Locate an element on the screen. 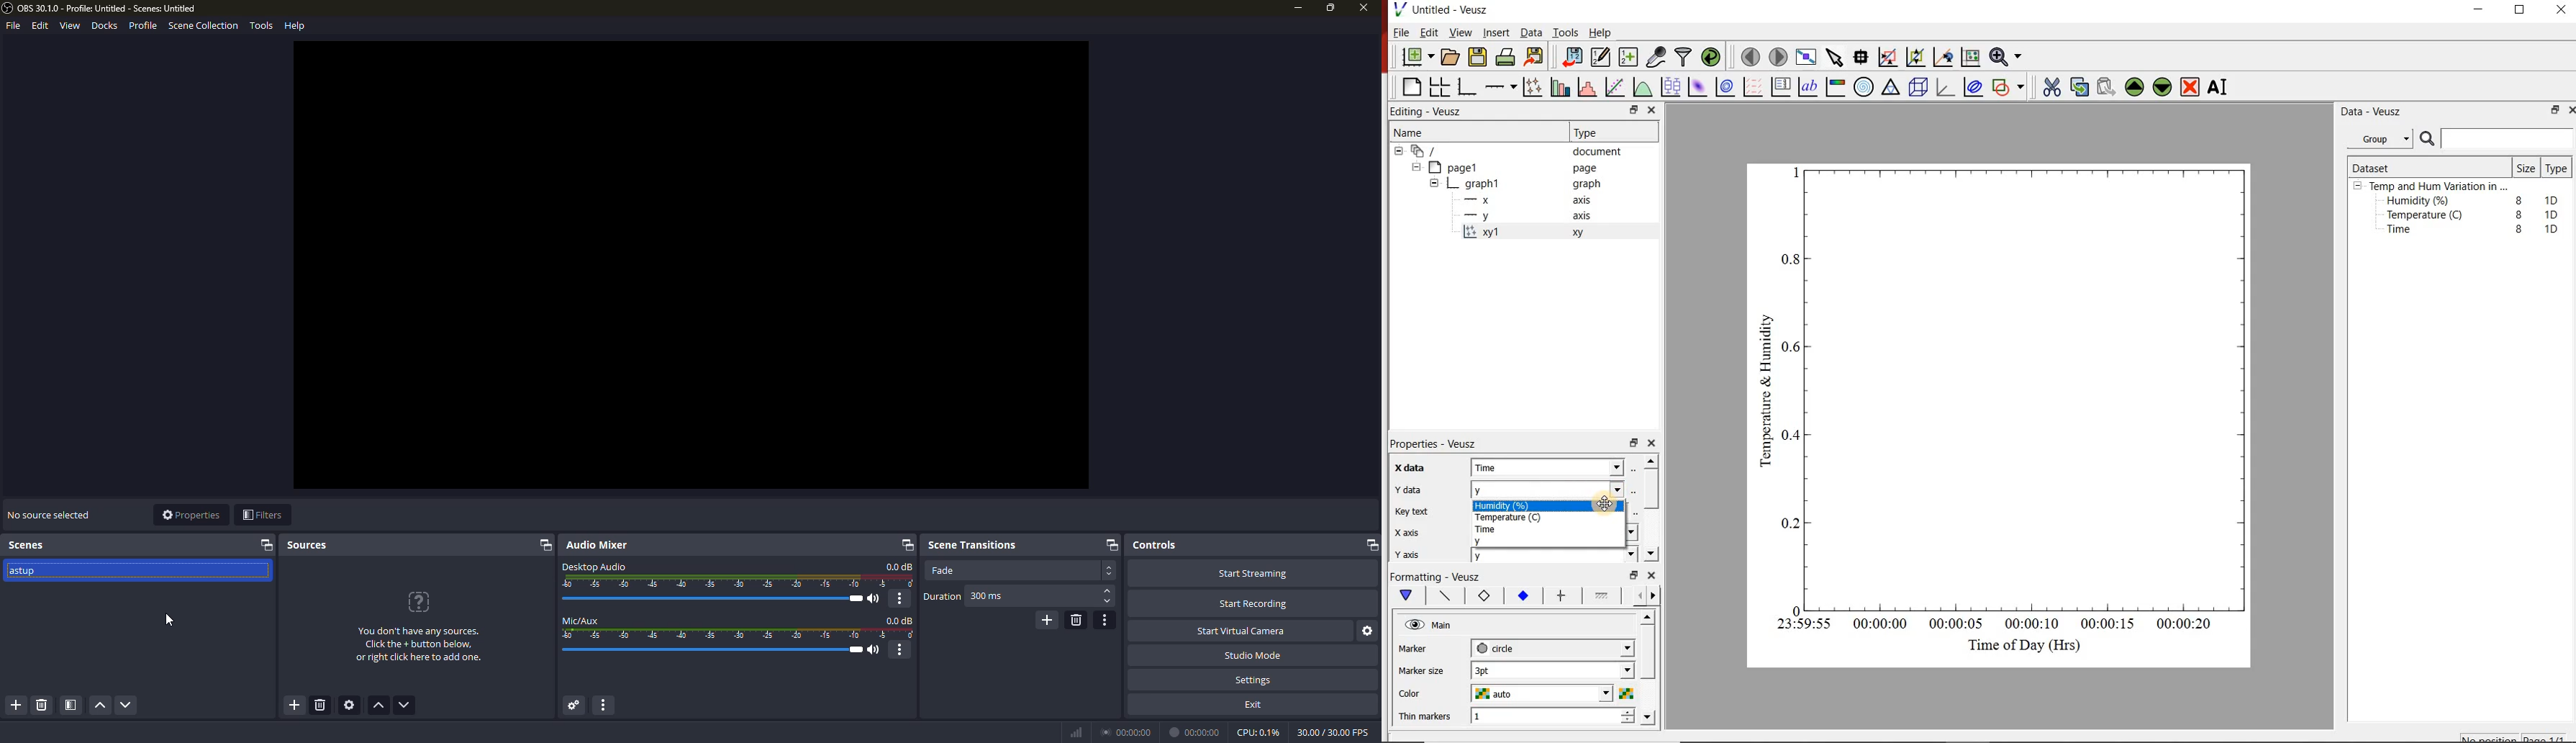 The image size is (2576, 756). filters is located at coordinates (262, 515).